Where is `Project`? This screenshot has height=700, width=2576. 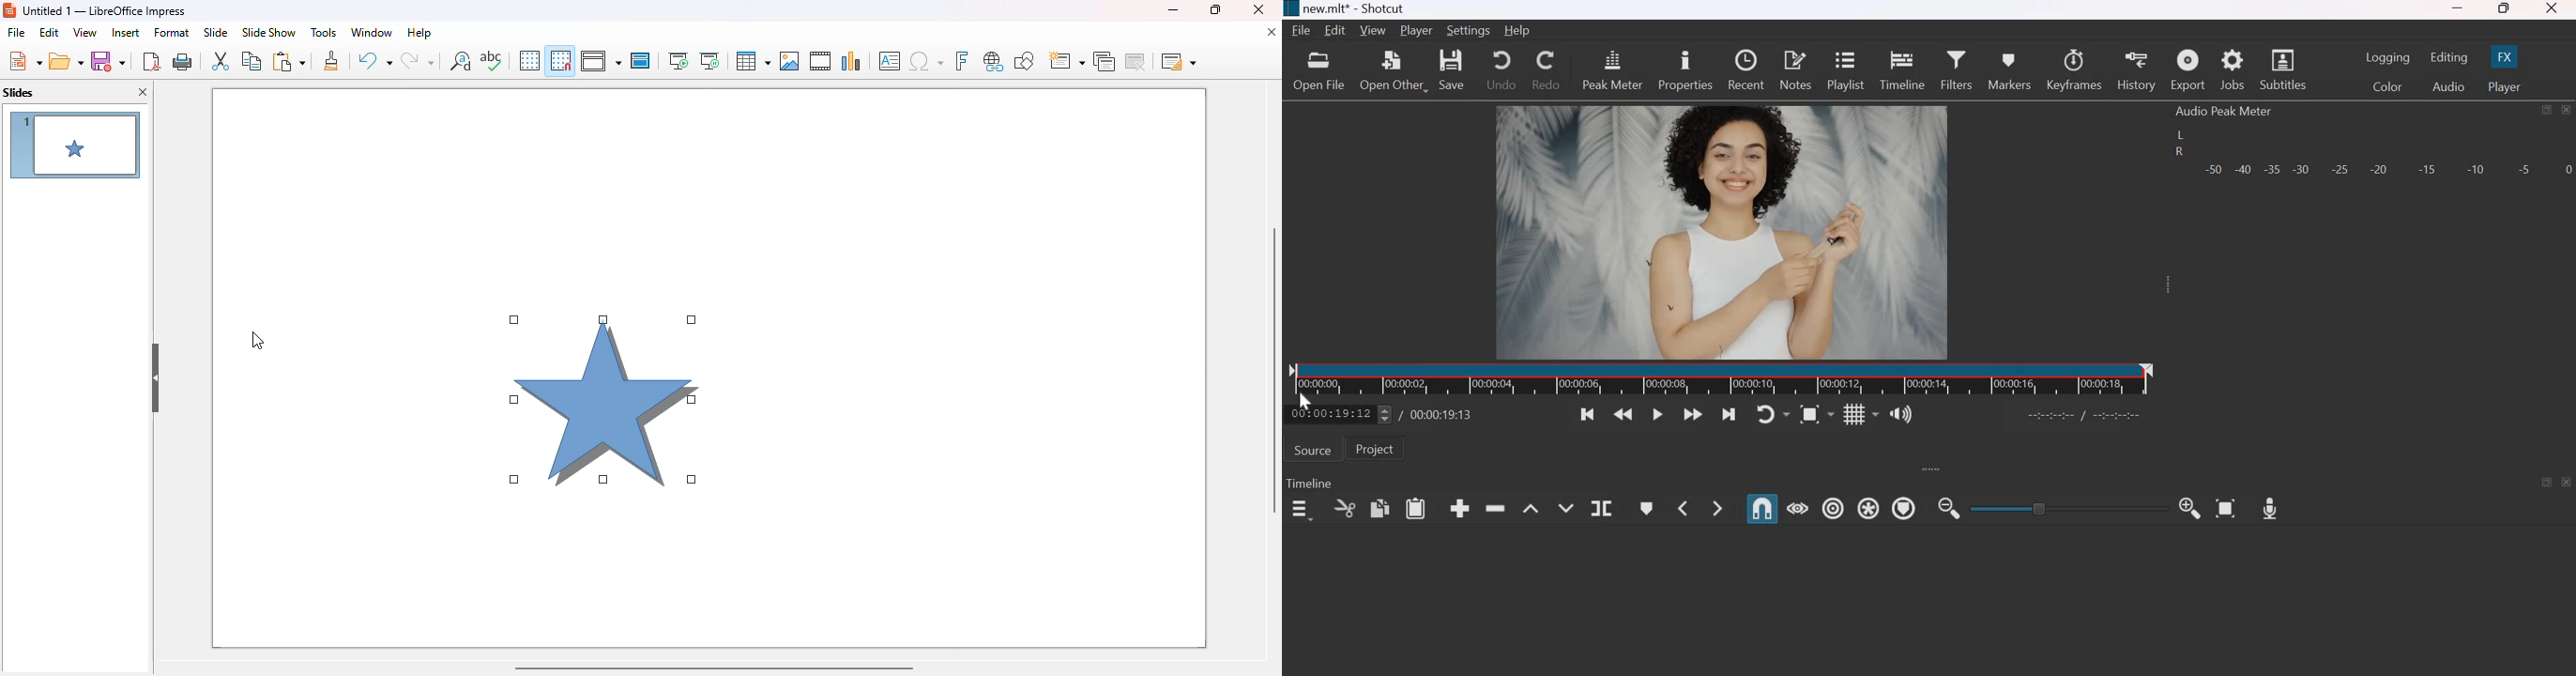 Project is located at coordinates (1376, 448).